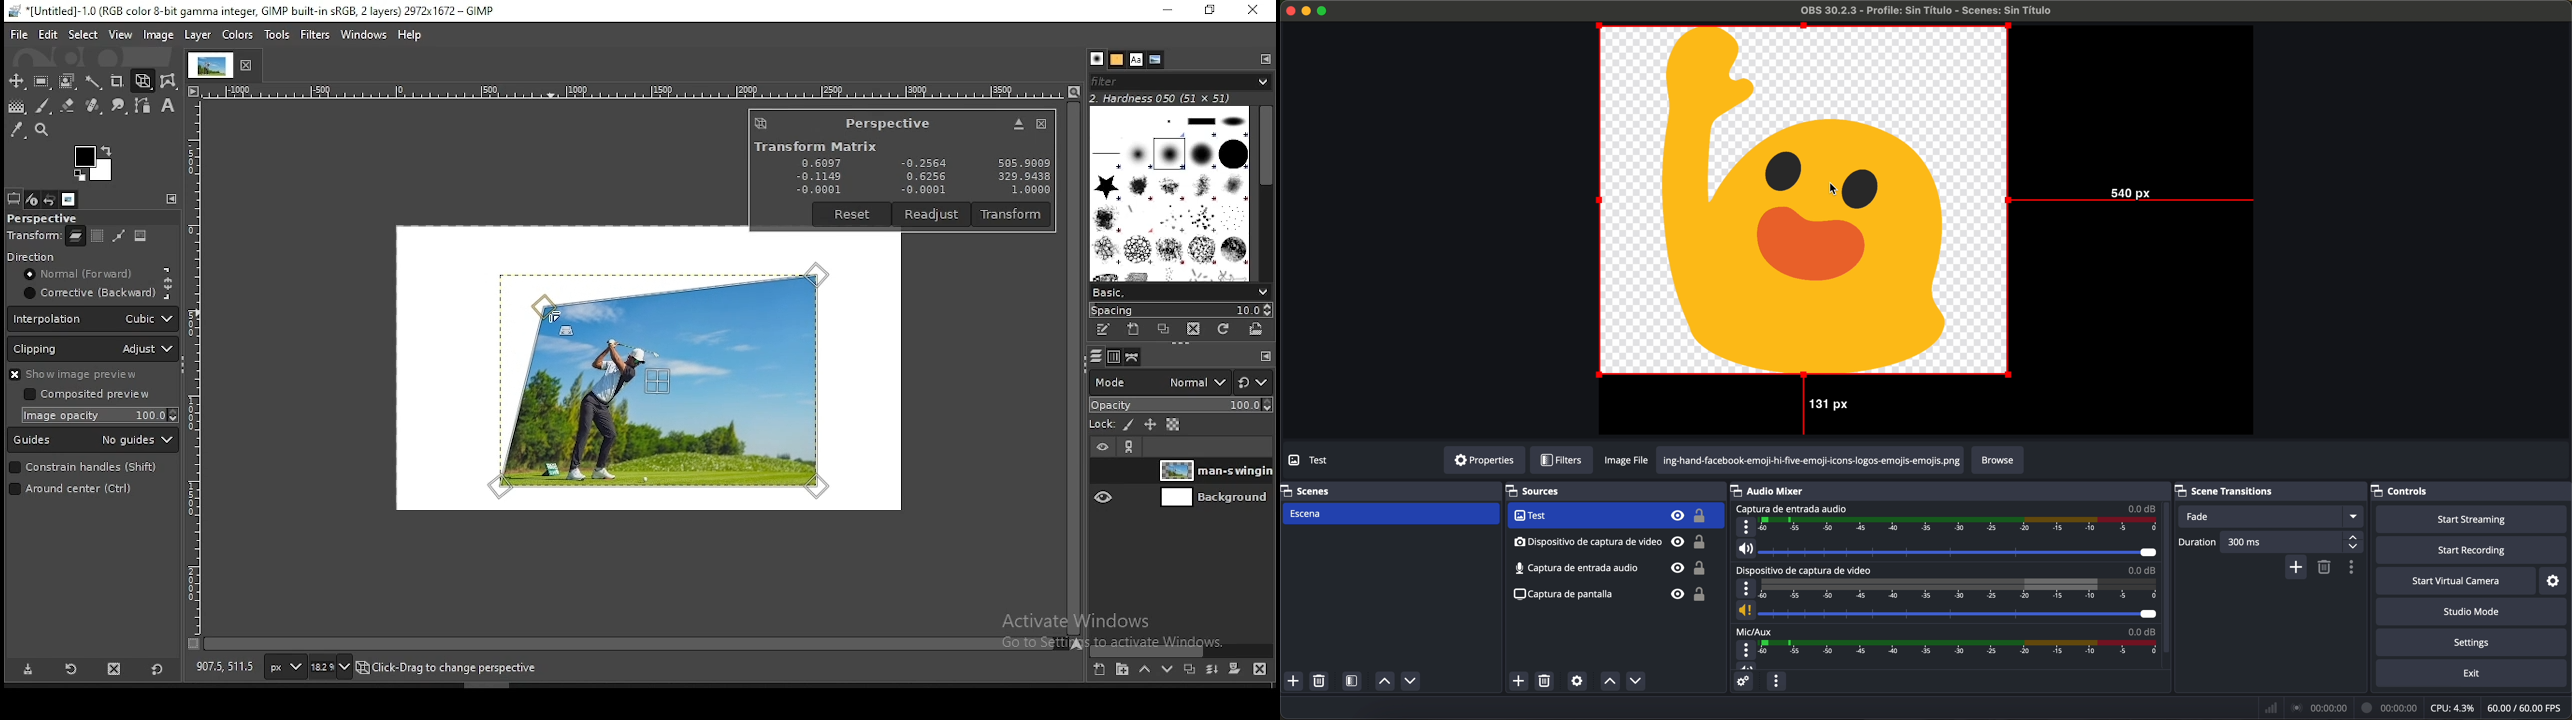 The image size is (2576, 728). Describe the element at coordinates (1098, 669) in the screenshot. I see `new layer` at that location.